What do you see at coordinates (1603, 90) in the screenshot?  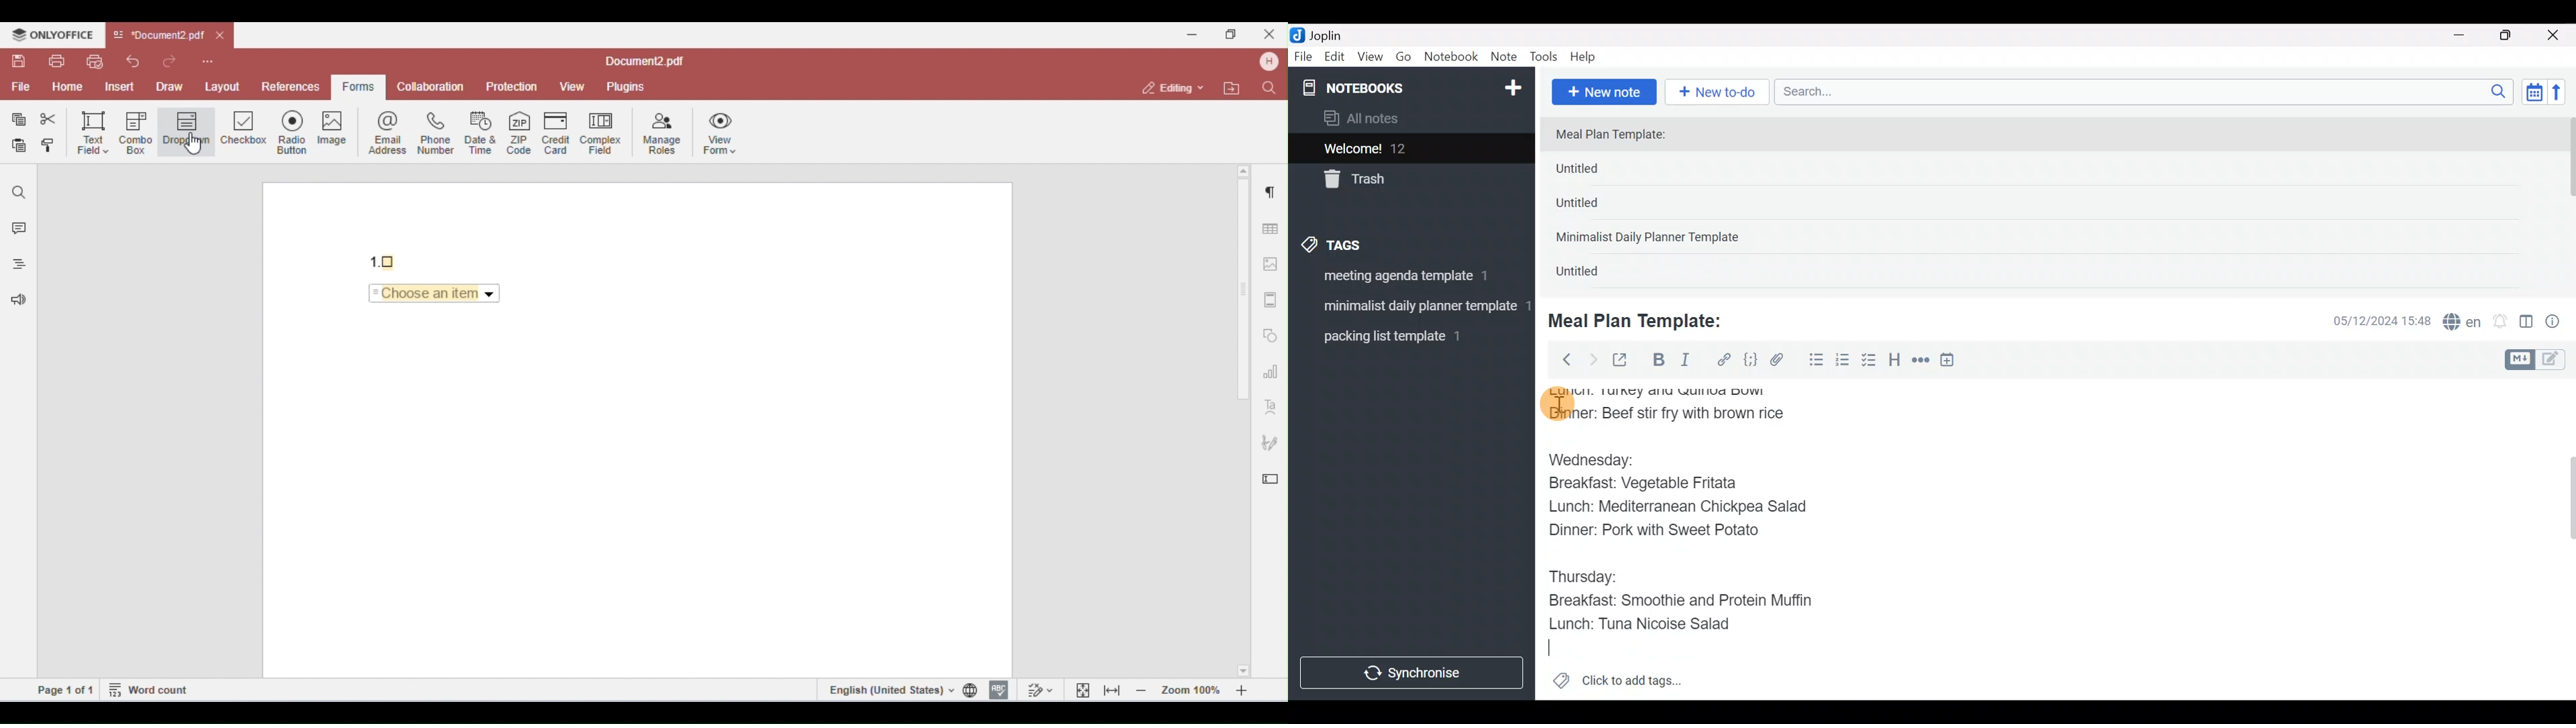 I see `New note` at bounding box center [1603, 90].